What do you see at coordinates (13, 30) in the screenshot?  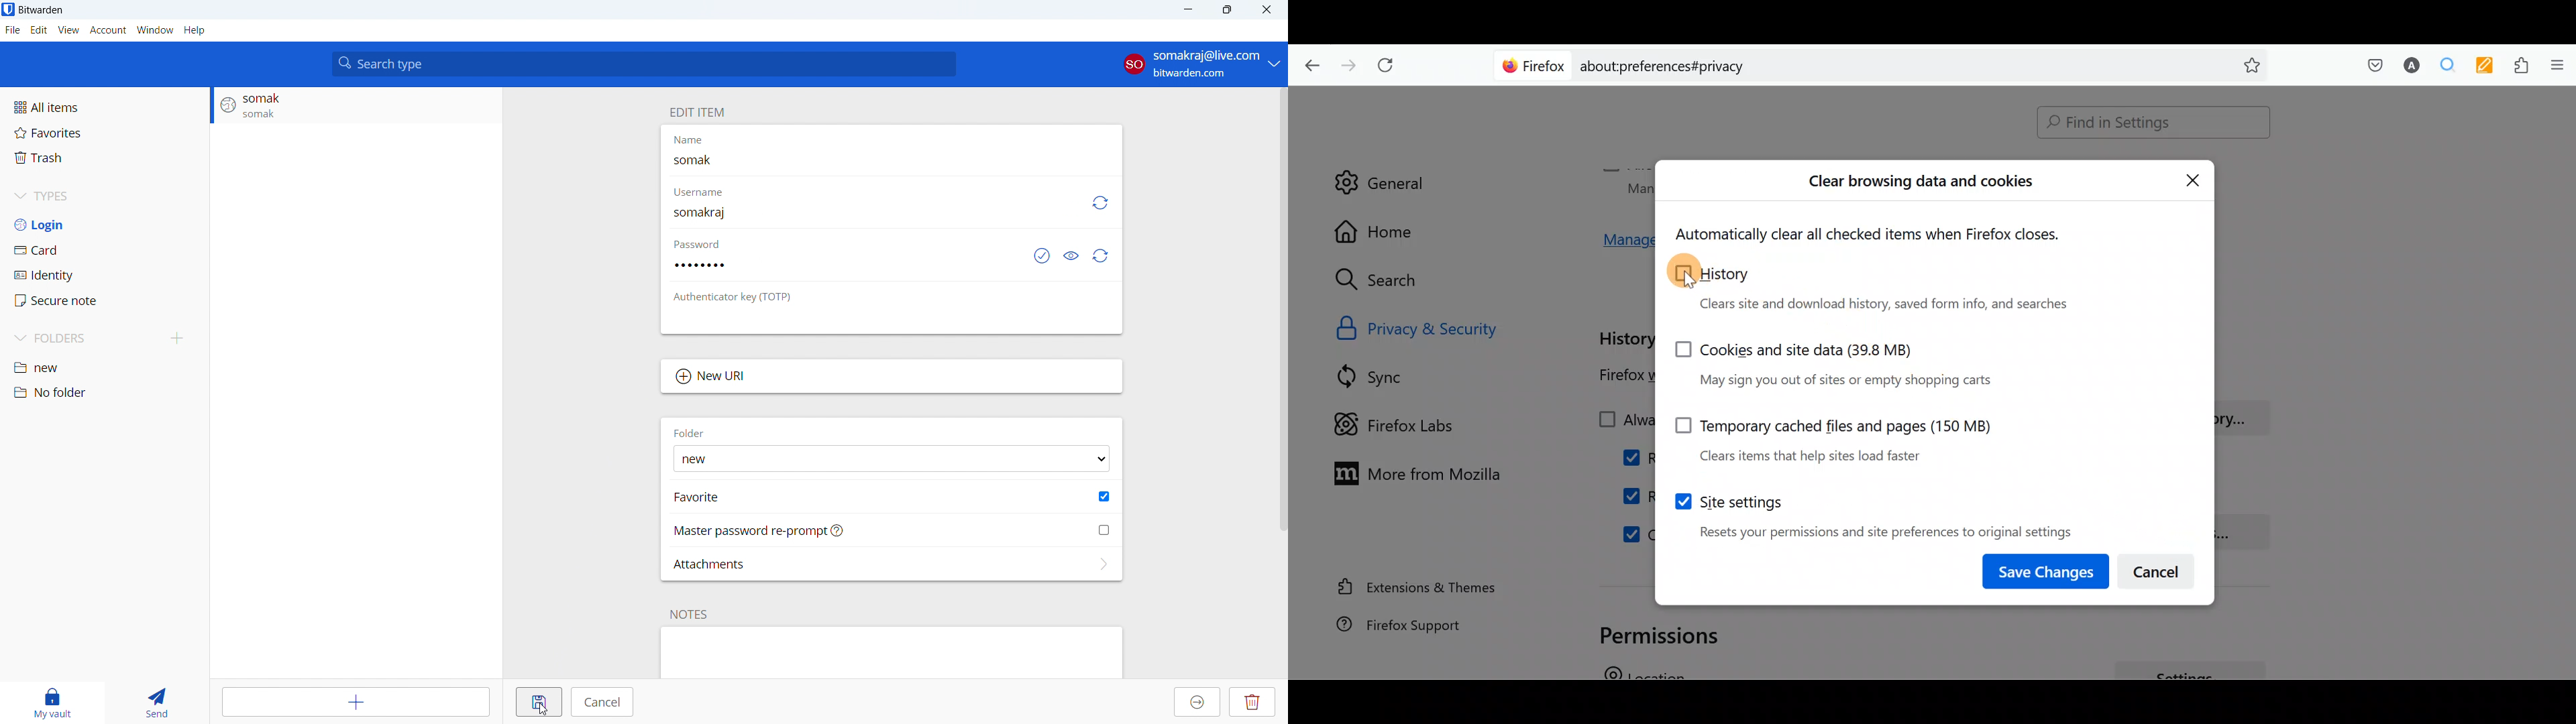 I see `file` at bounding box center [13, 30].